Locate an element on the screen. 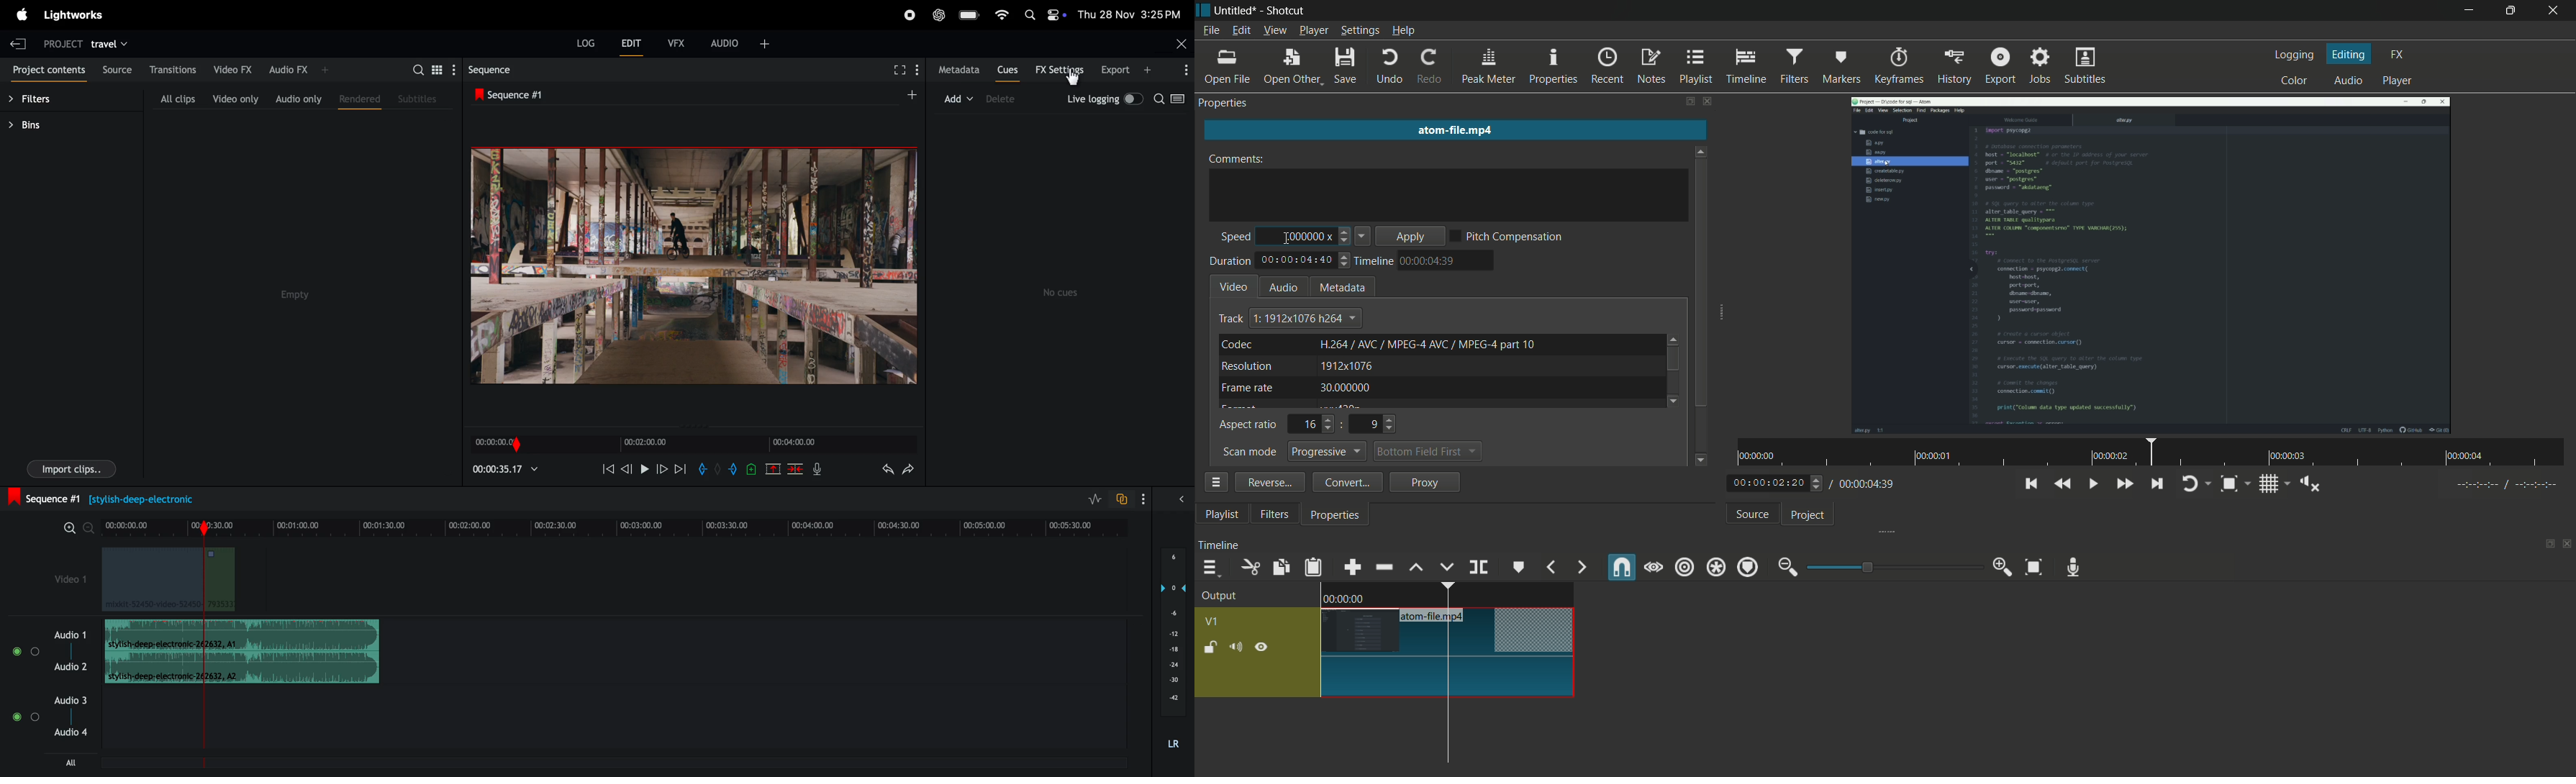 The width and height of the screenshot is (2576, 784). properties is located at coordinates (1338, 514).